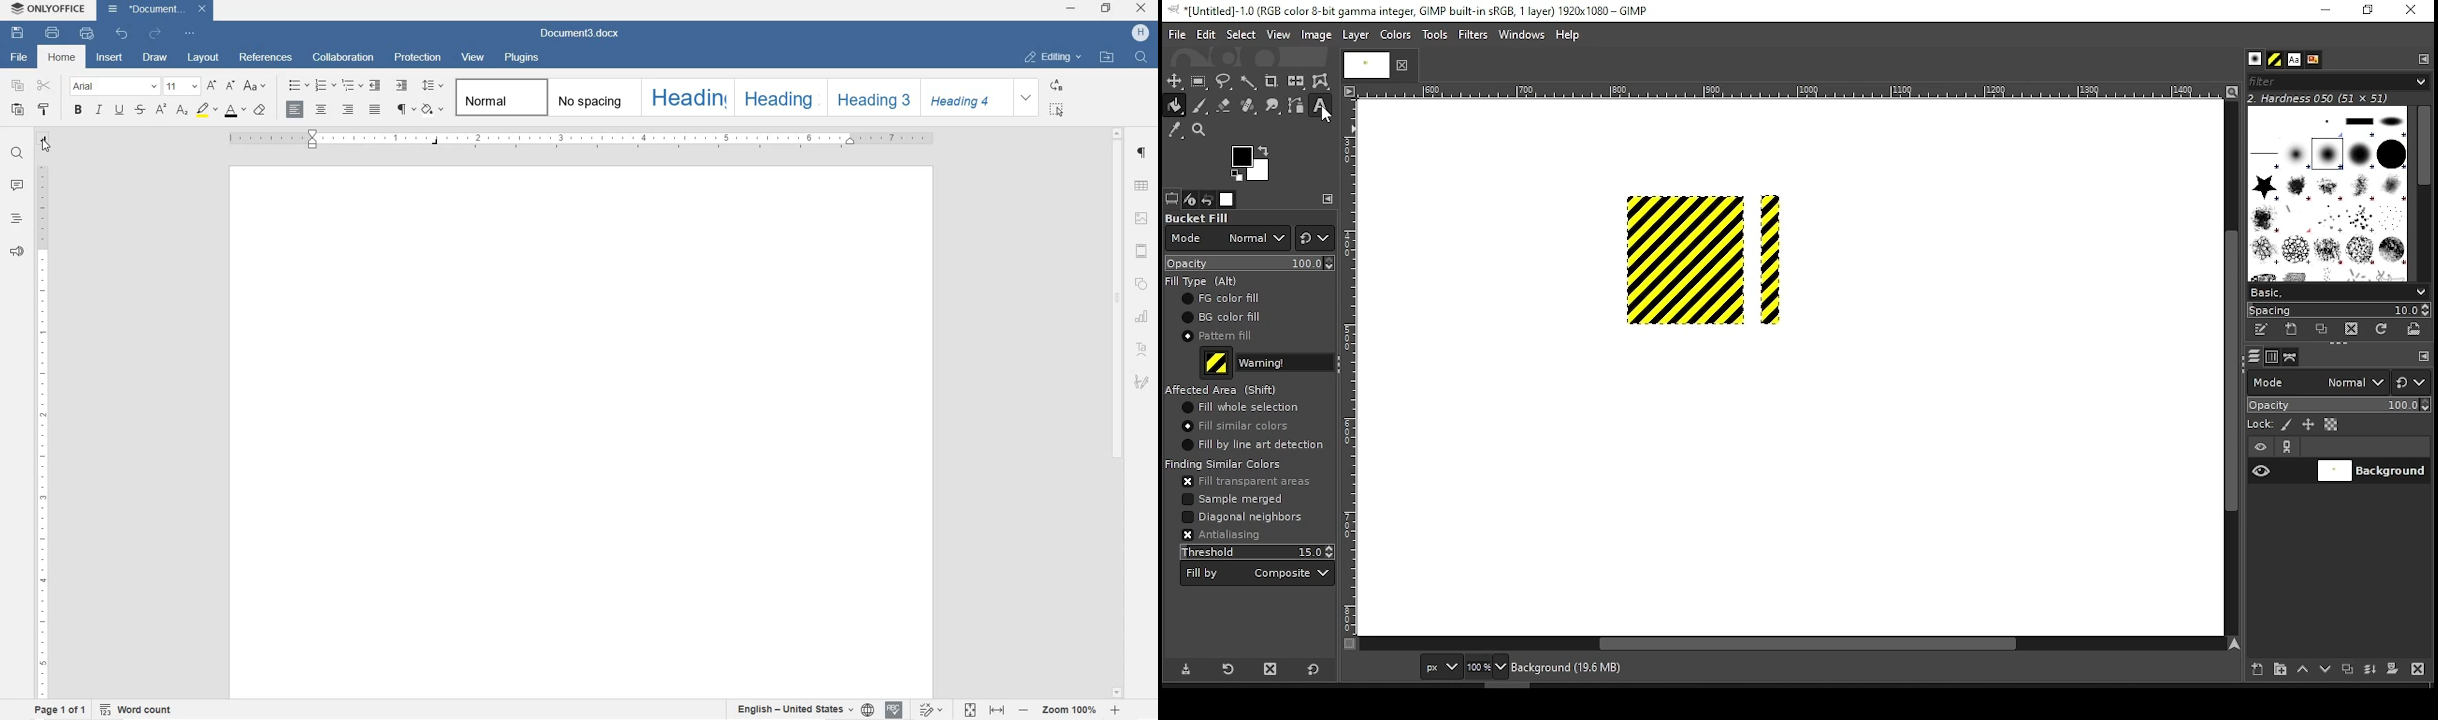 The image size is (2464, 728). What do you see at coordinates (2310, 425) in the screenshot?
I see `lock size and positioning` at bounding box center [2310, 425].